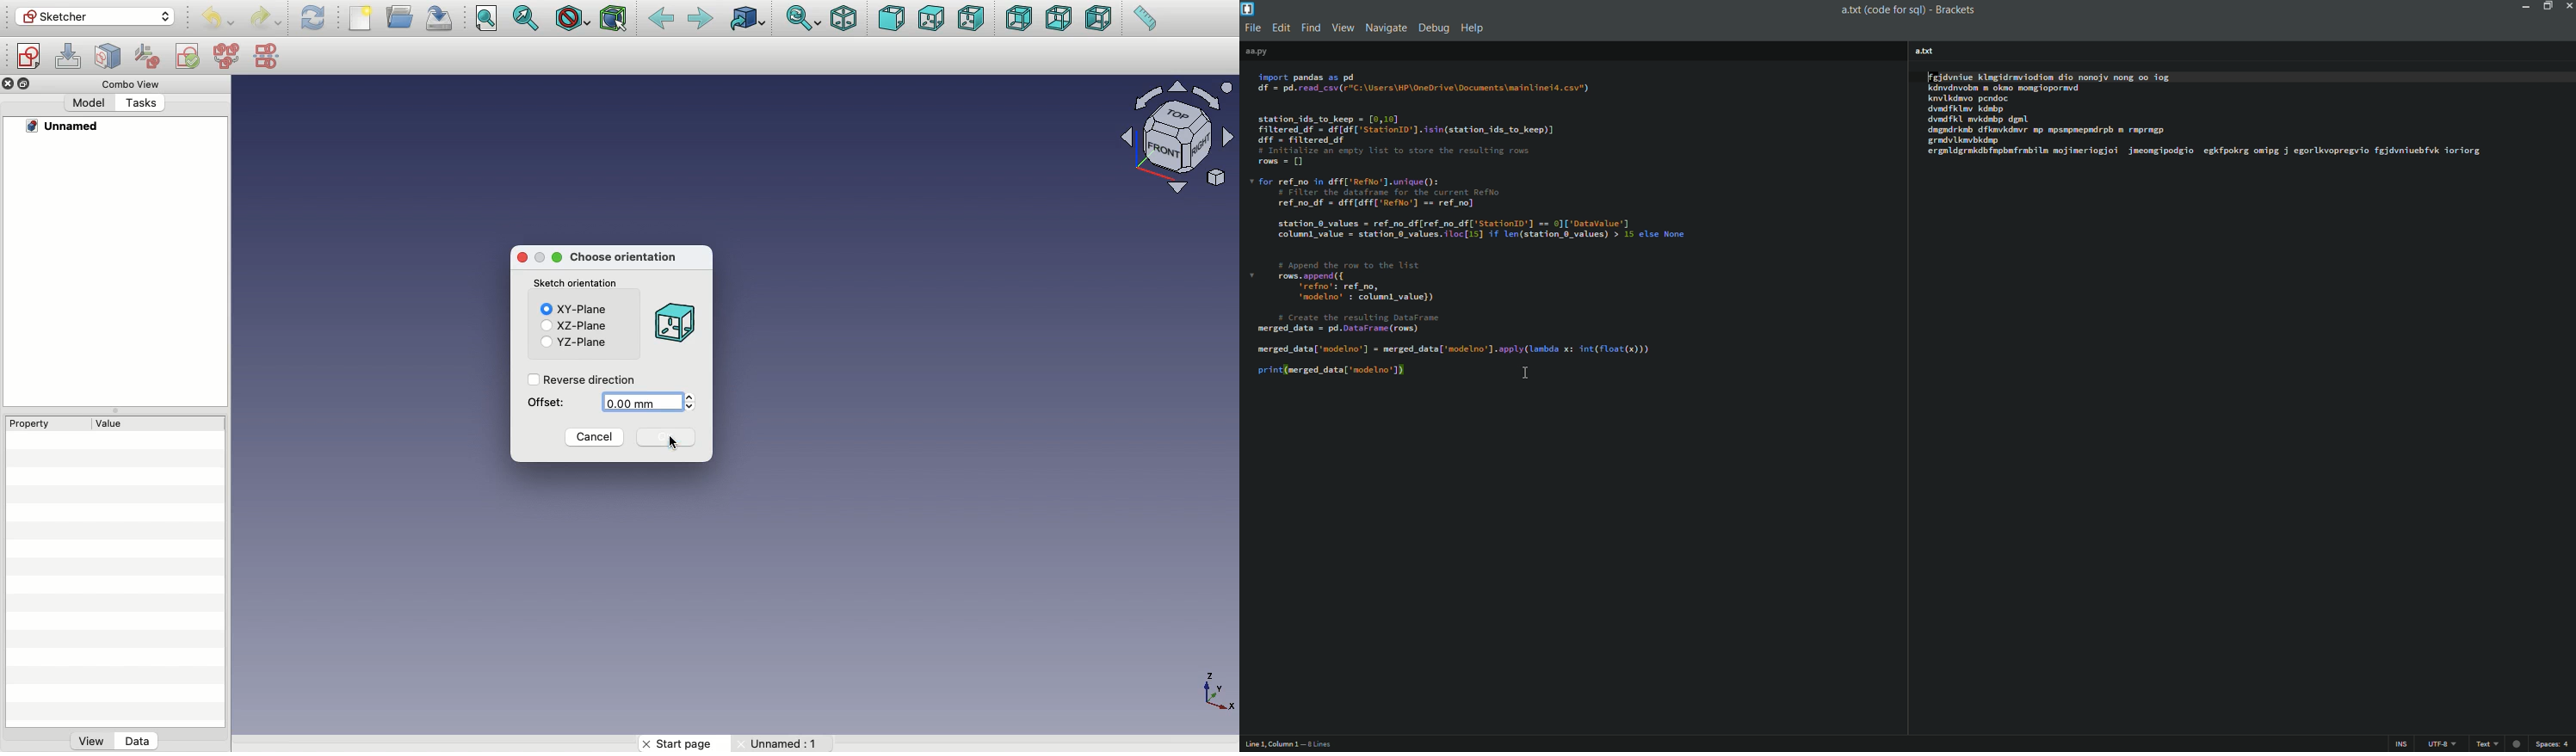 Image resolution: width=2576 pixels, height=756 pixels. I want to click on Go to linked object, so click(747, 18).